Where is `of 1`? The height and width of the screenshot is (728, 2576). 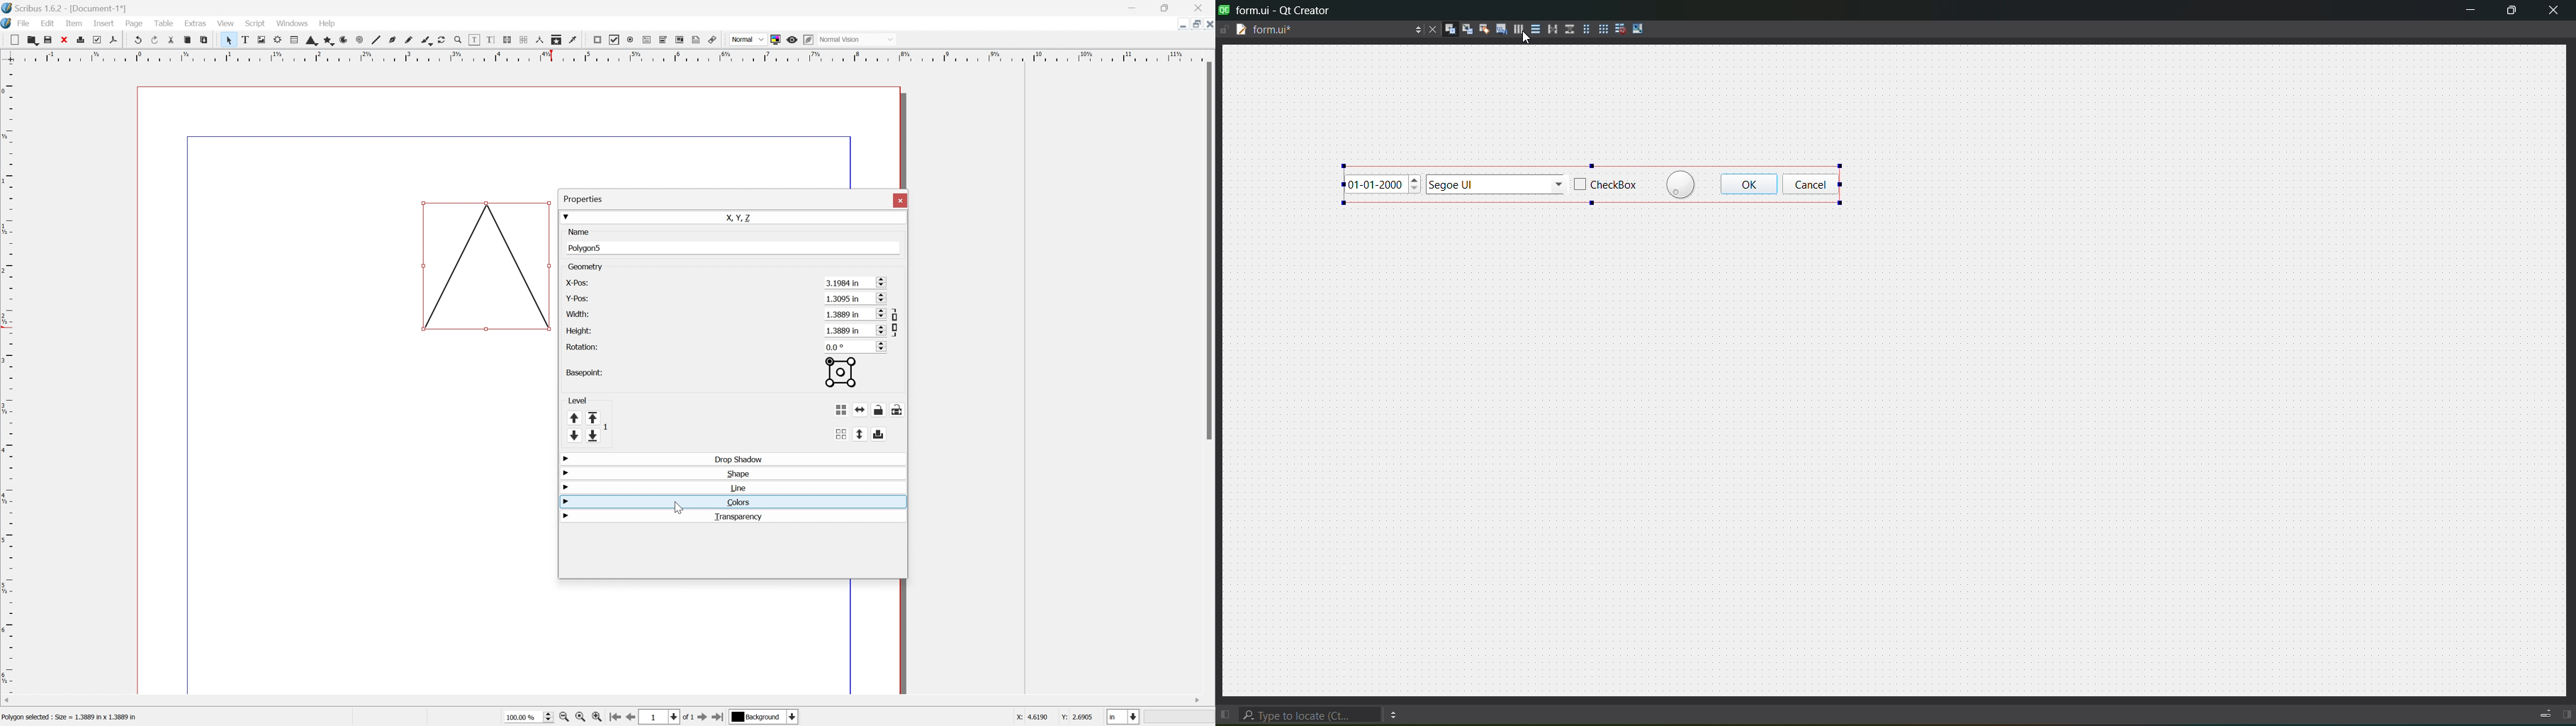
of 1 is located at coordinates (689, 717).